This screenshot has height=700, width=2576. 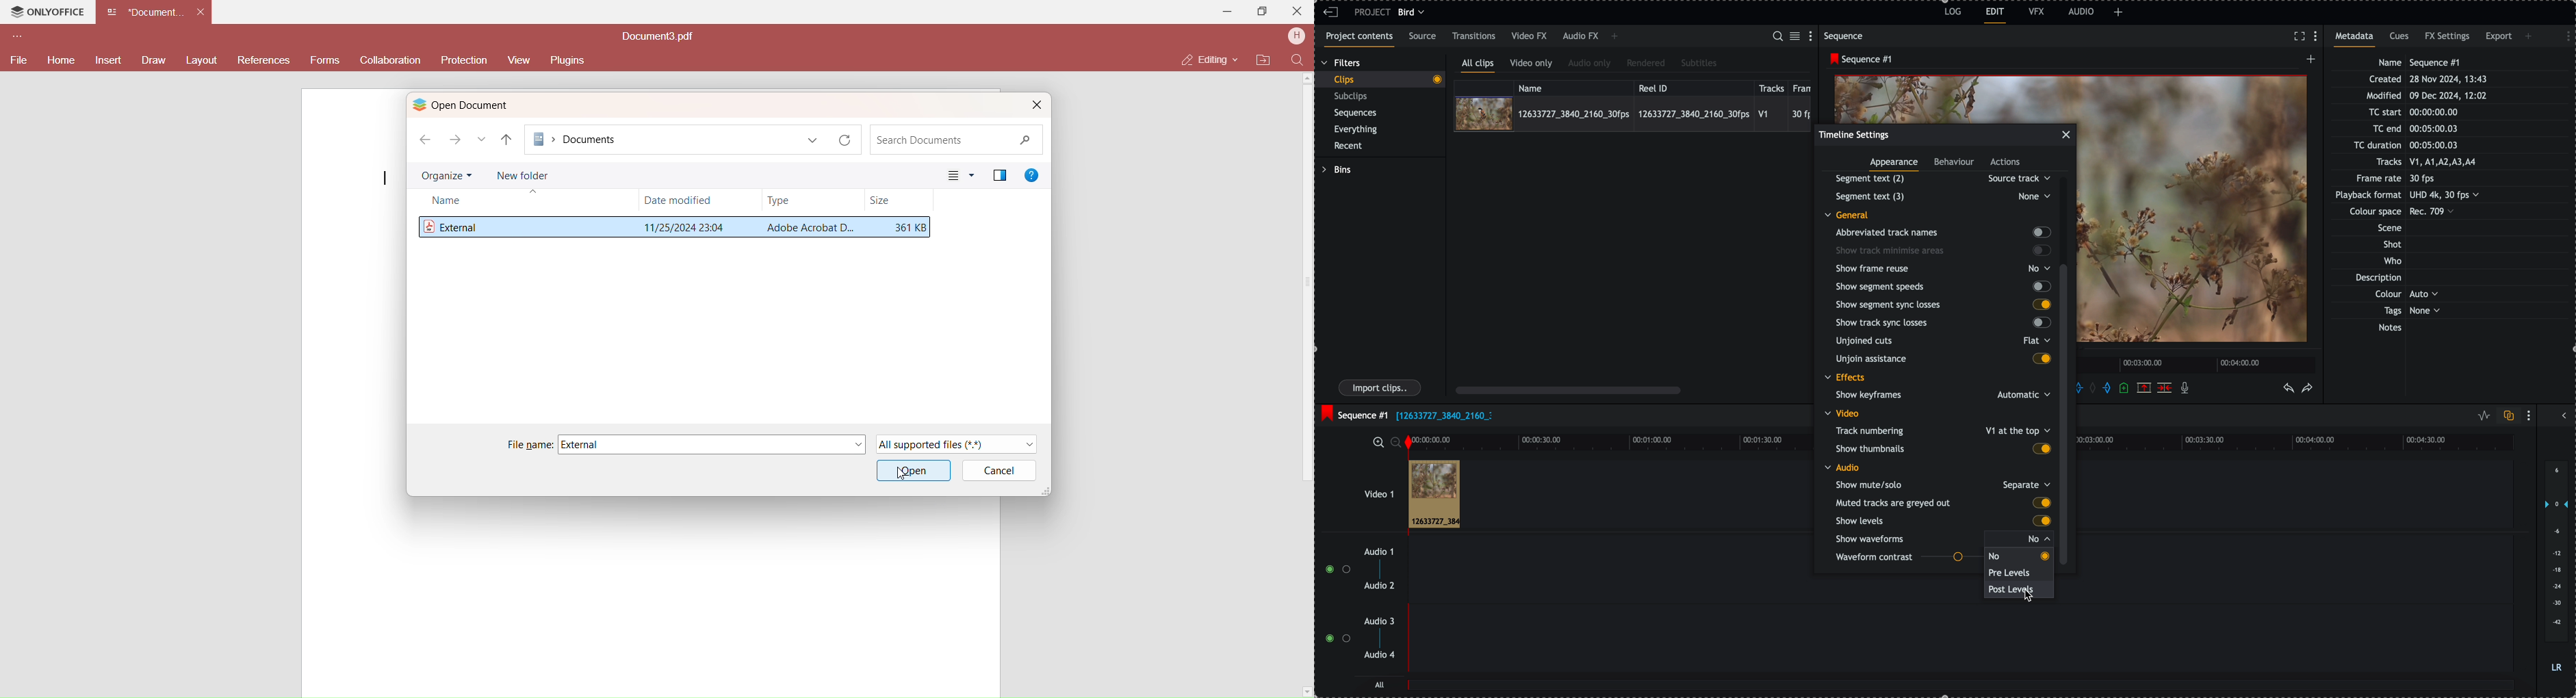 What do you see at coordinates (1334, 604) in the screenshot?
I see `enable tracks` at bounding box center [1334, 604].